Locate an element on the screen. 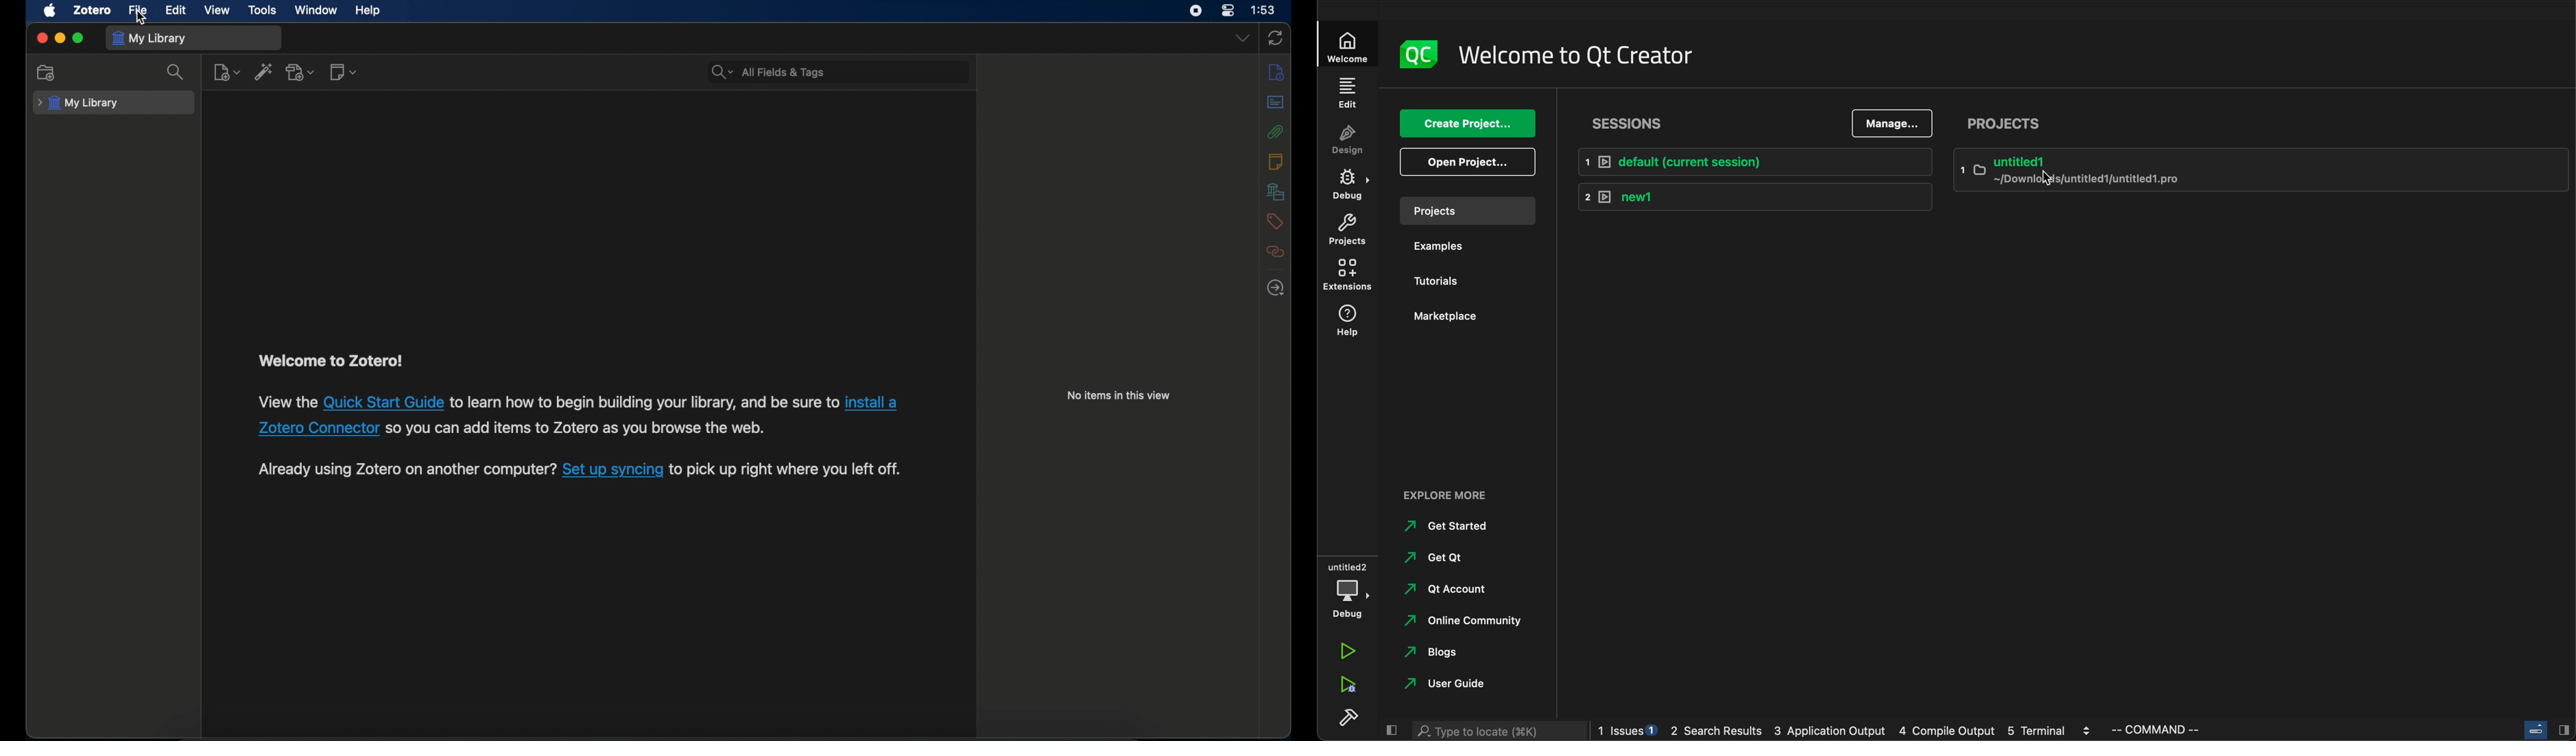 Image resolution: width=2576 pixels, height=756 pixels. notes is located at coordinates (1276, 160).